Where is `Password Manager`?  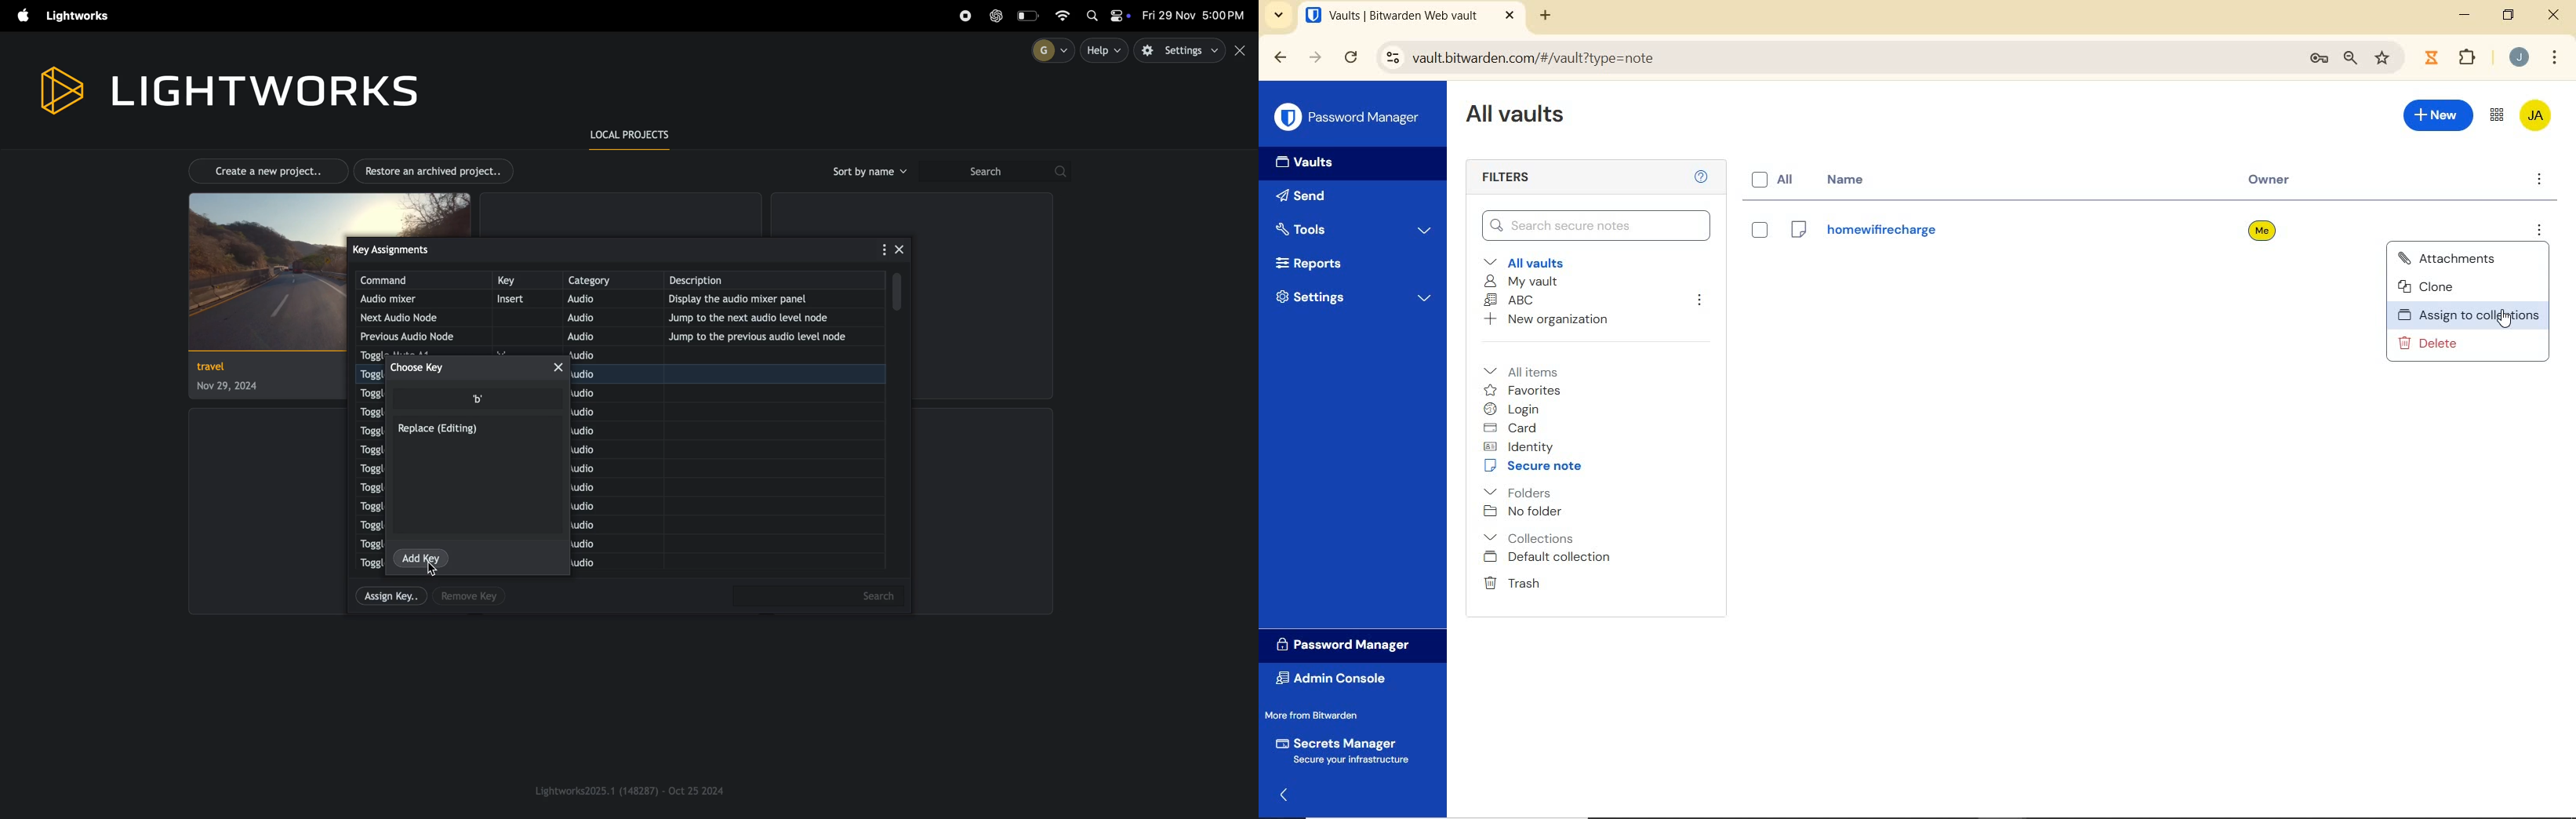
Password Manager is located at coordinates (1348, 118).